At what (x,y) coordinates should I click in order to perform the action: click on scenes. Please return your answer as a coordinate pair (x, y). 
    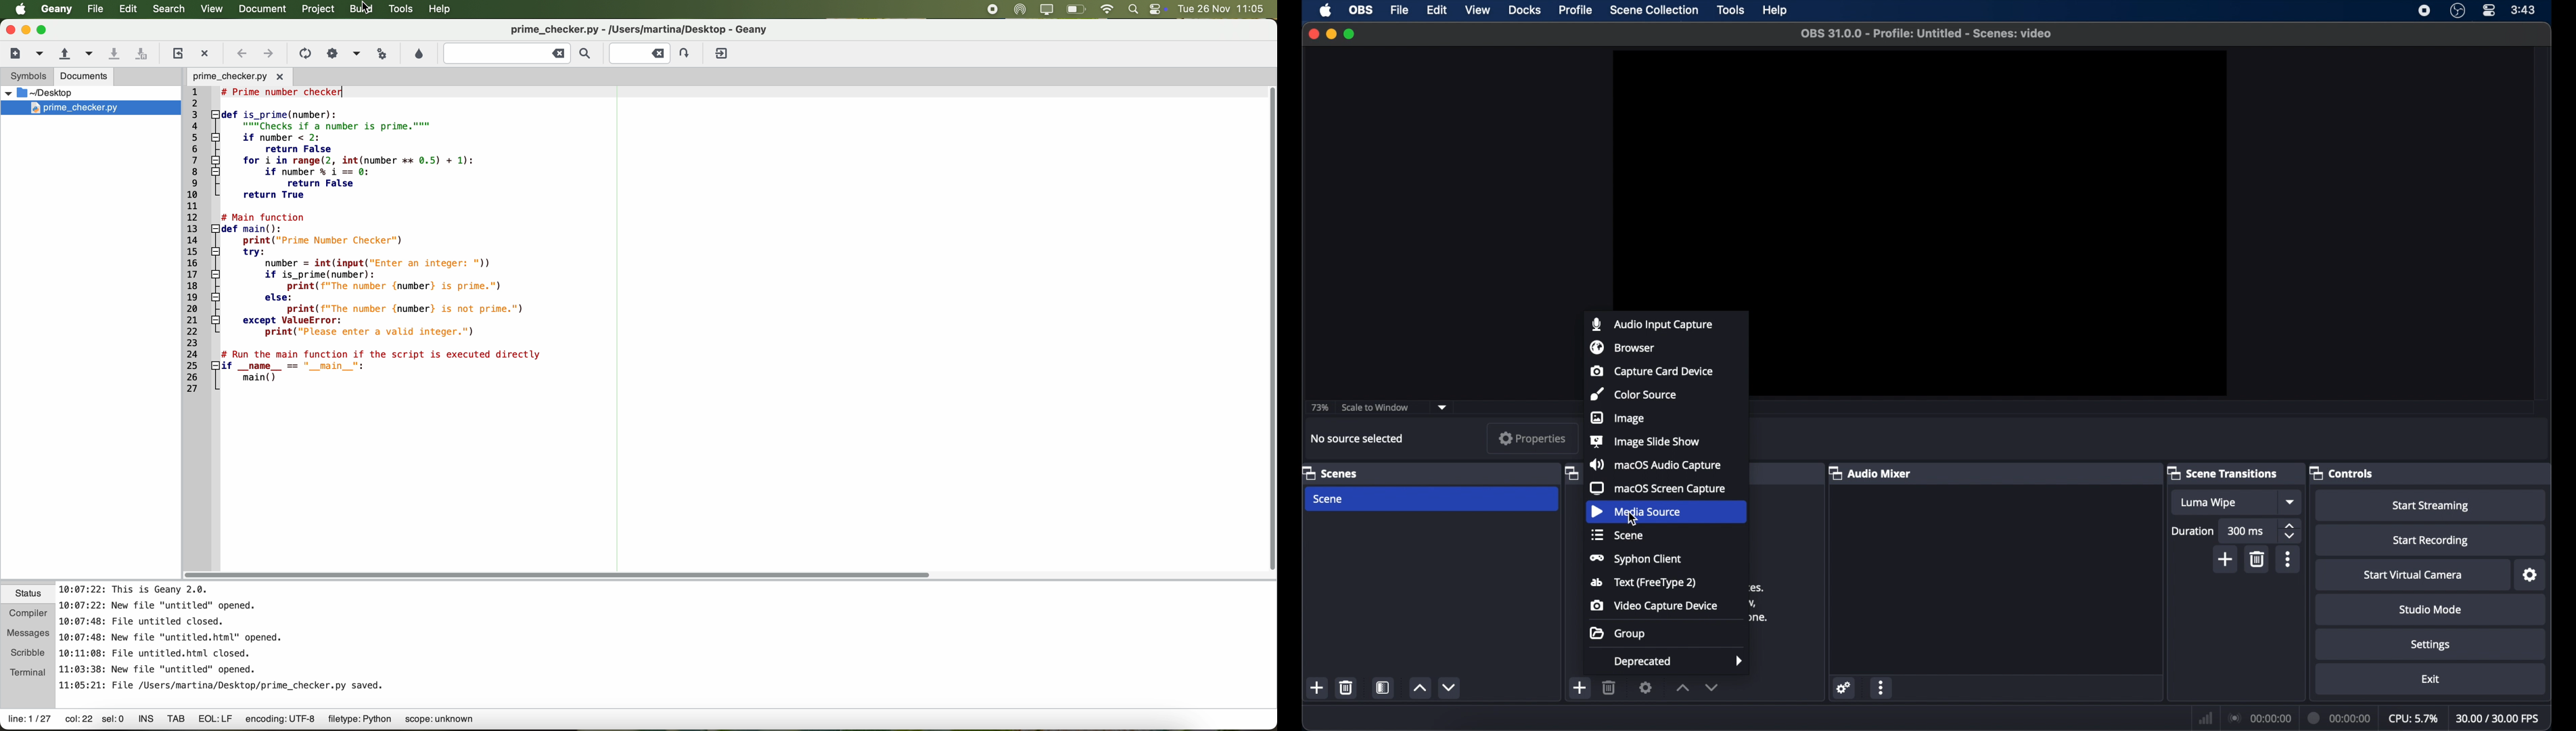
    Looking at the image, I should click on (1330, 472).